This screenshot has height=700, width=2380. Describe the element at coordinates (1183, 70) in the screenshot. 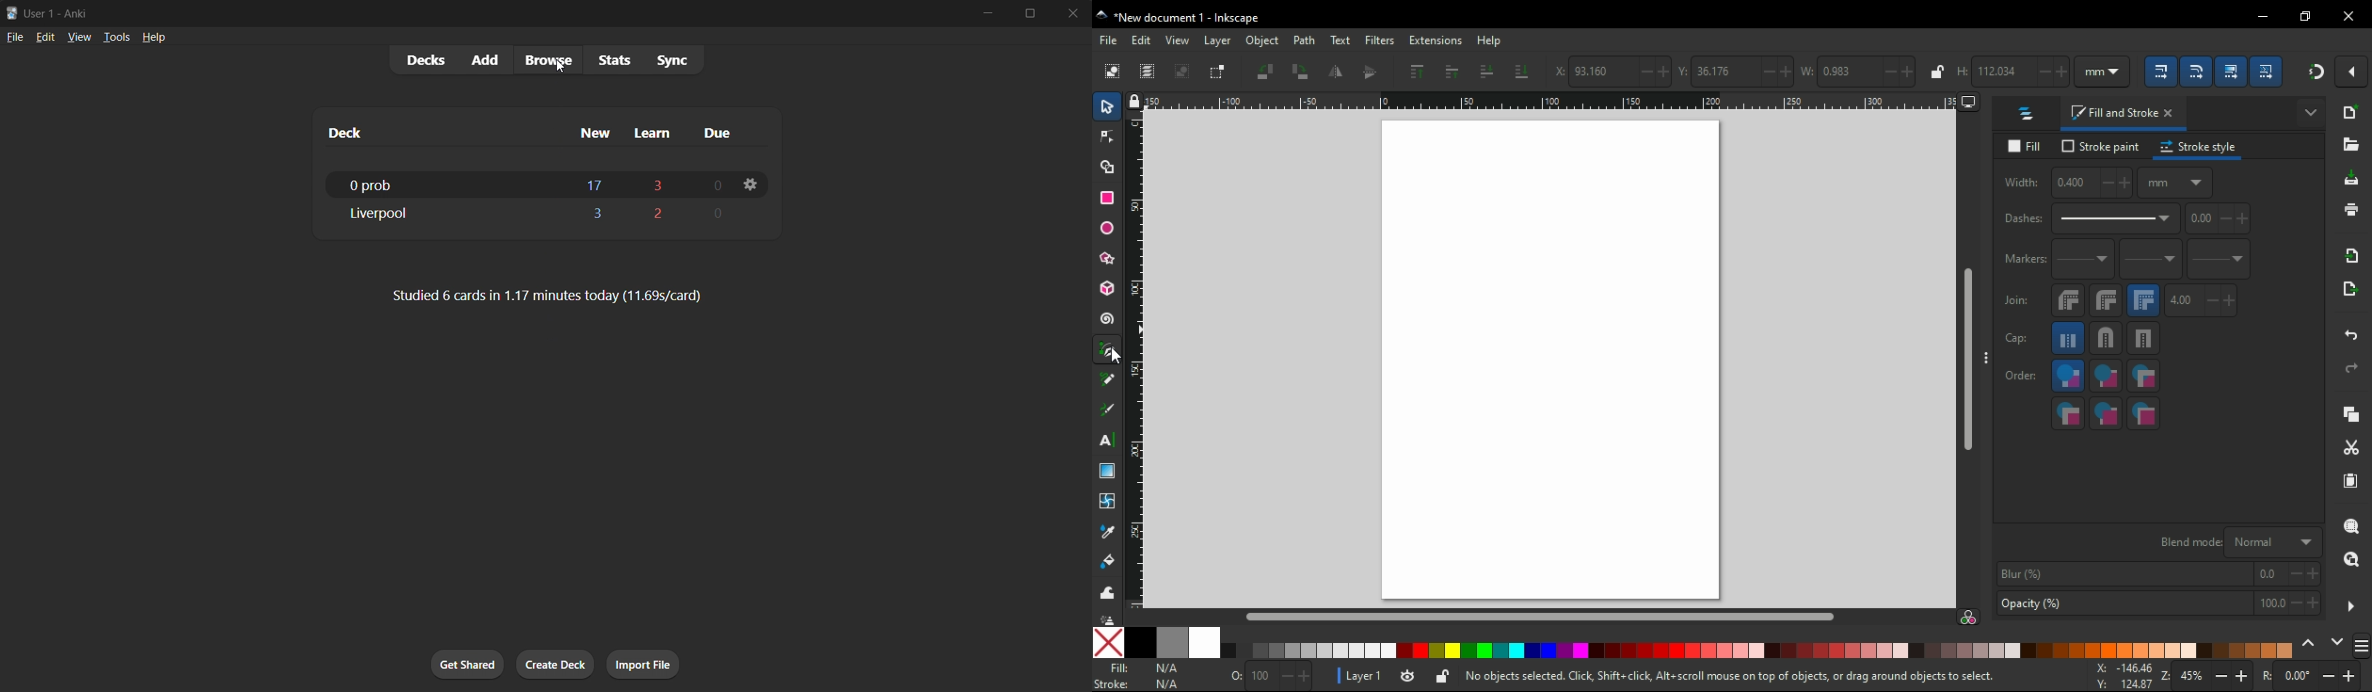

I see `deselect` at that location.